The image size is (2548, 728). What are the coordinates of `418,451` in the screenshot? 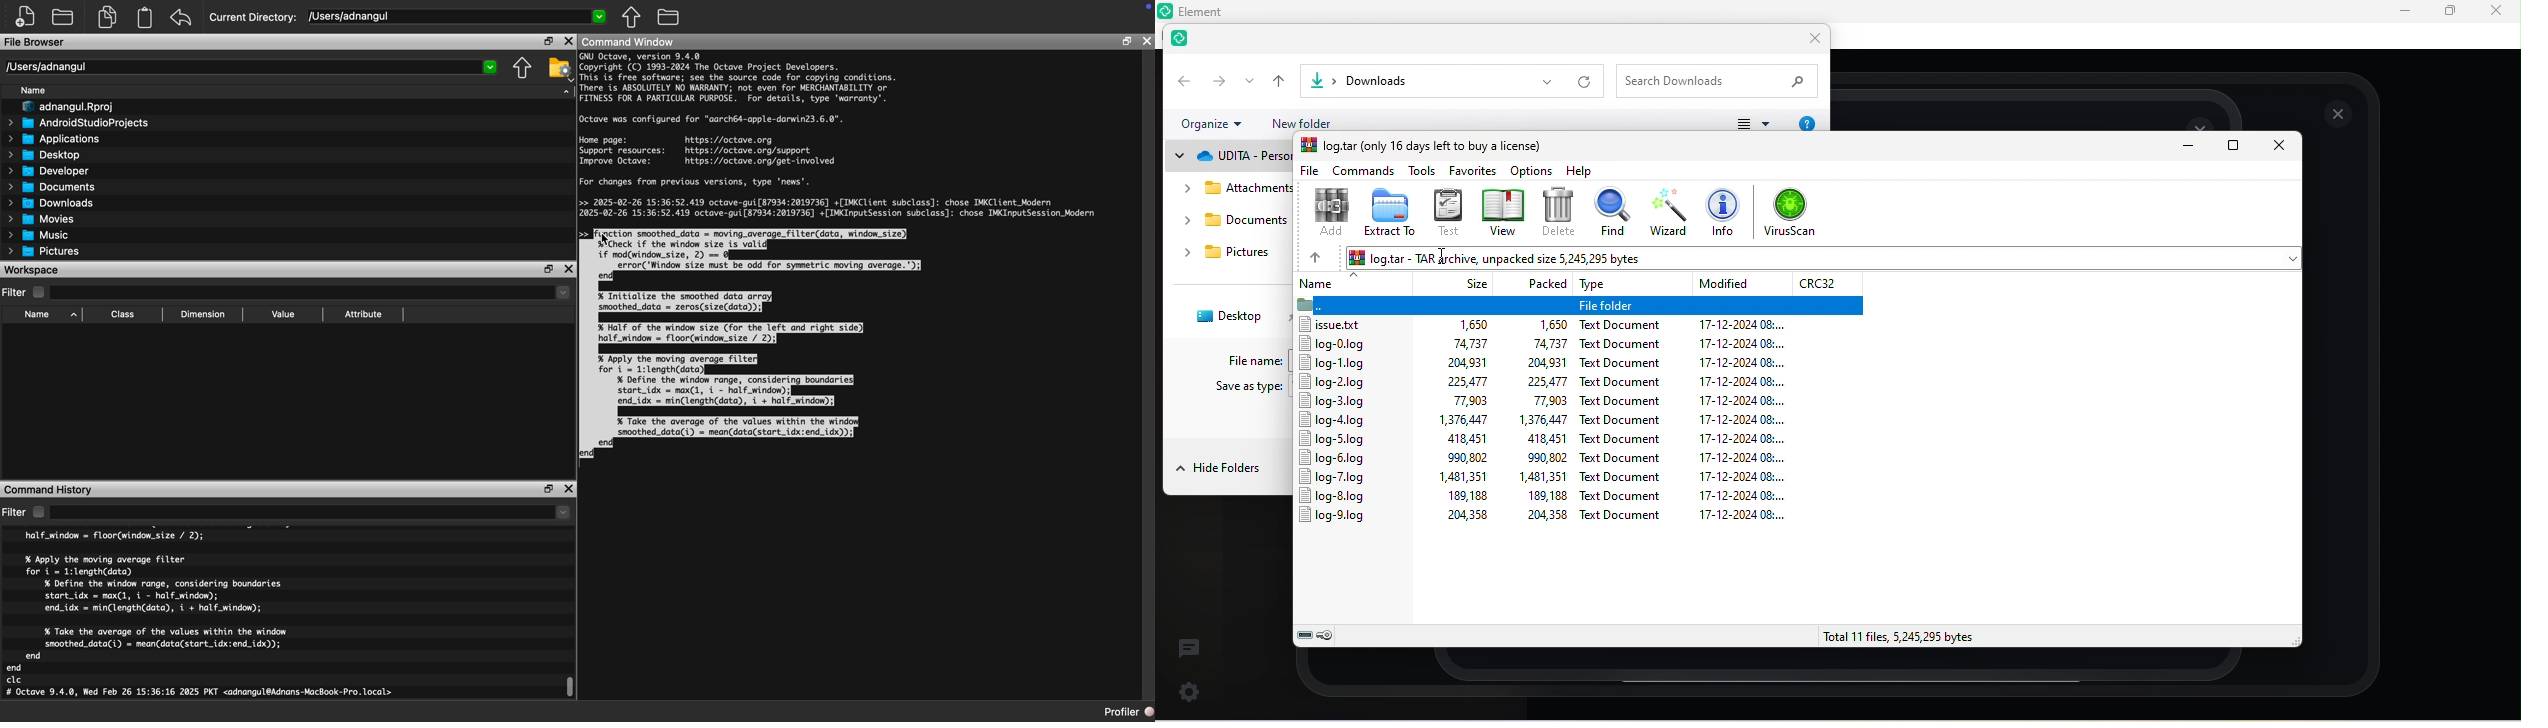 It's located at (1546, 439).